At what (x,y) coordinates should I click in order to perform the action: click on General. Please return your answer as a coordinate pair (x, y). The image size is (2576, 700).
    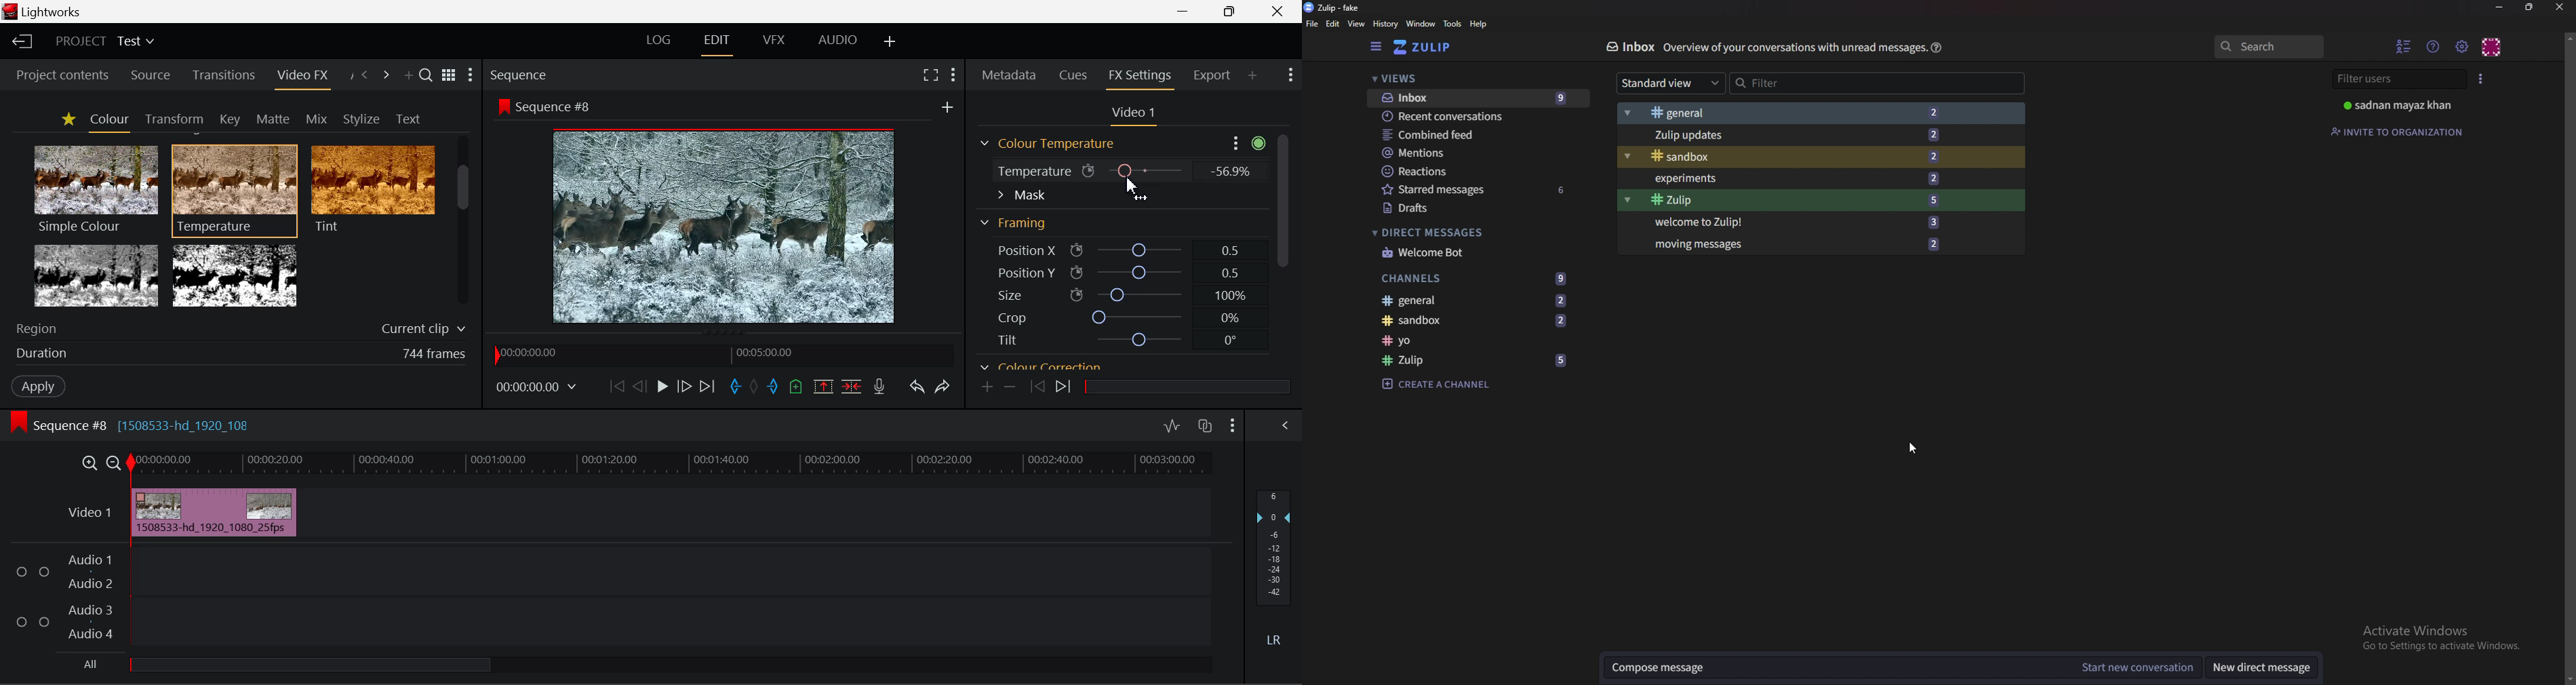
    Looking at the image, I should click on (1478, 300).